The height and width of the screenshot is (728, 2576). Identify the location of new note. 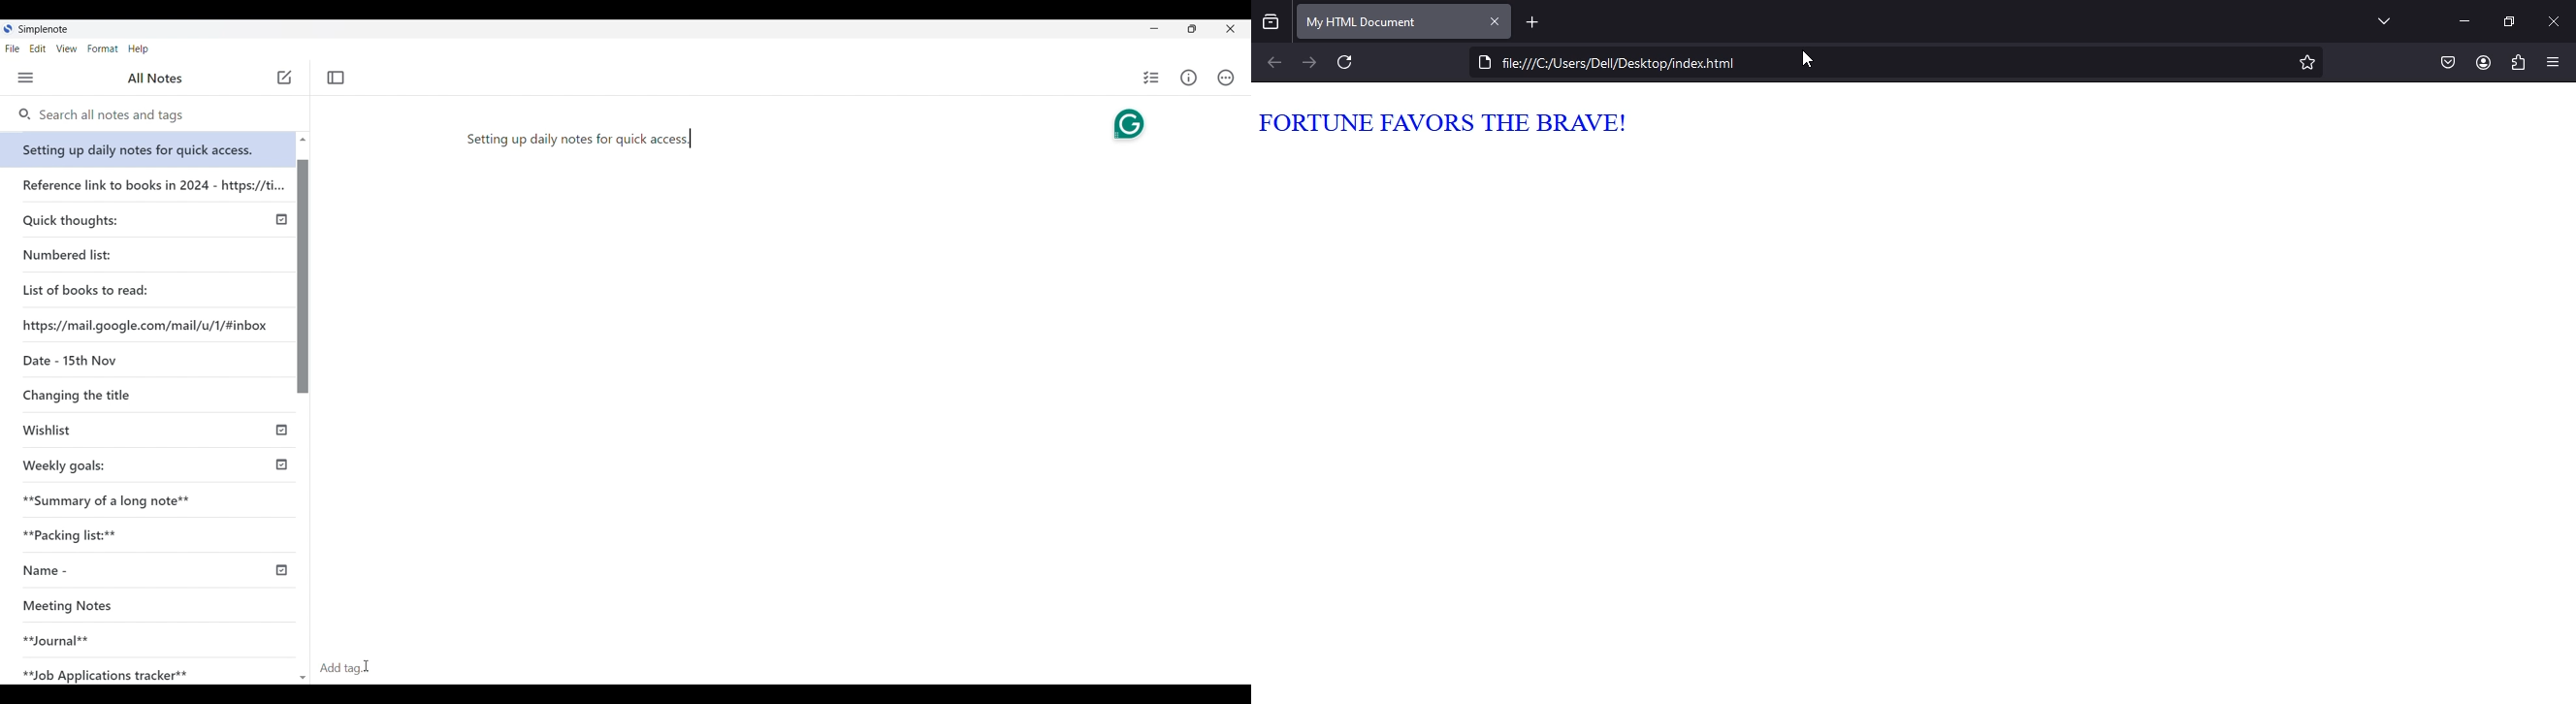
(284, 78).